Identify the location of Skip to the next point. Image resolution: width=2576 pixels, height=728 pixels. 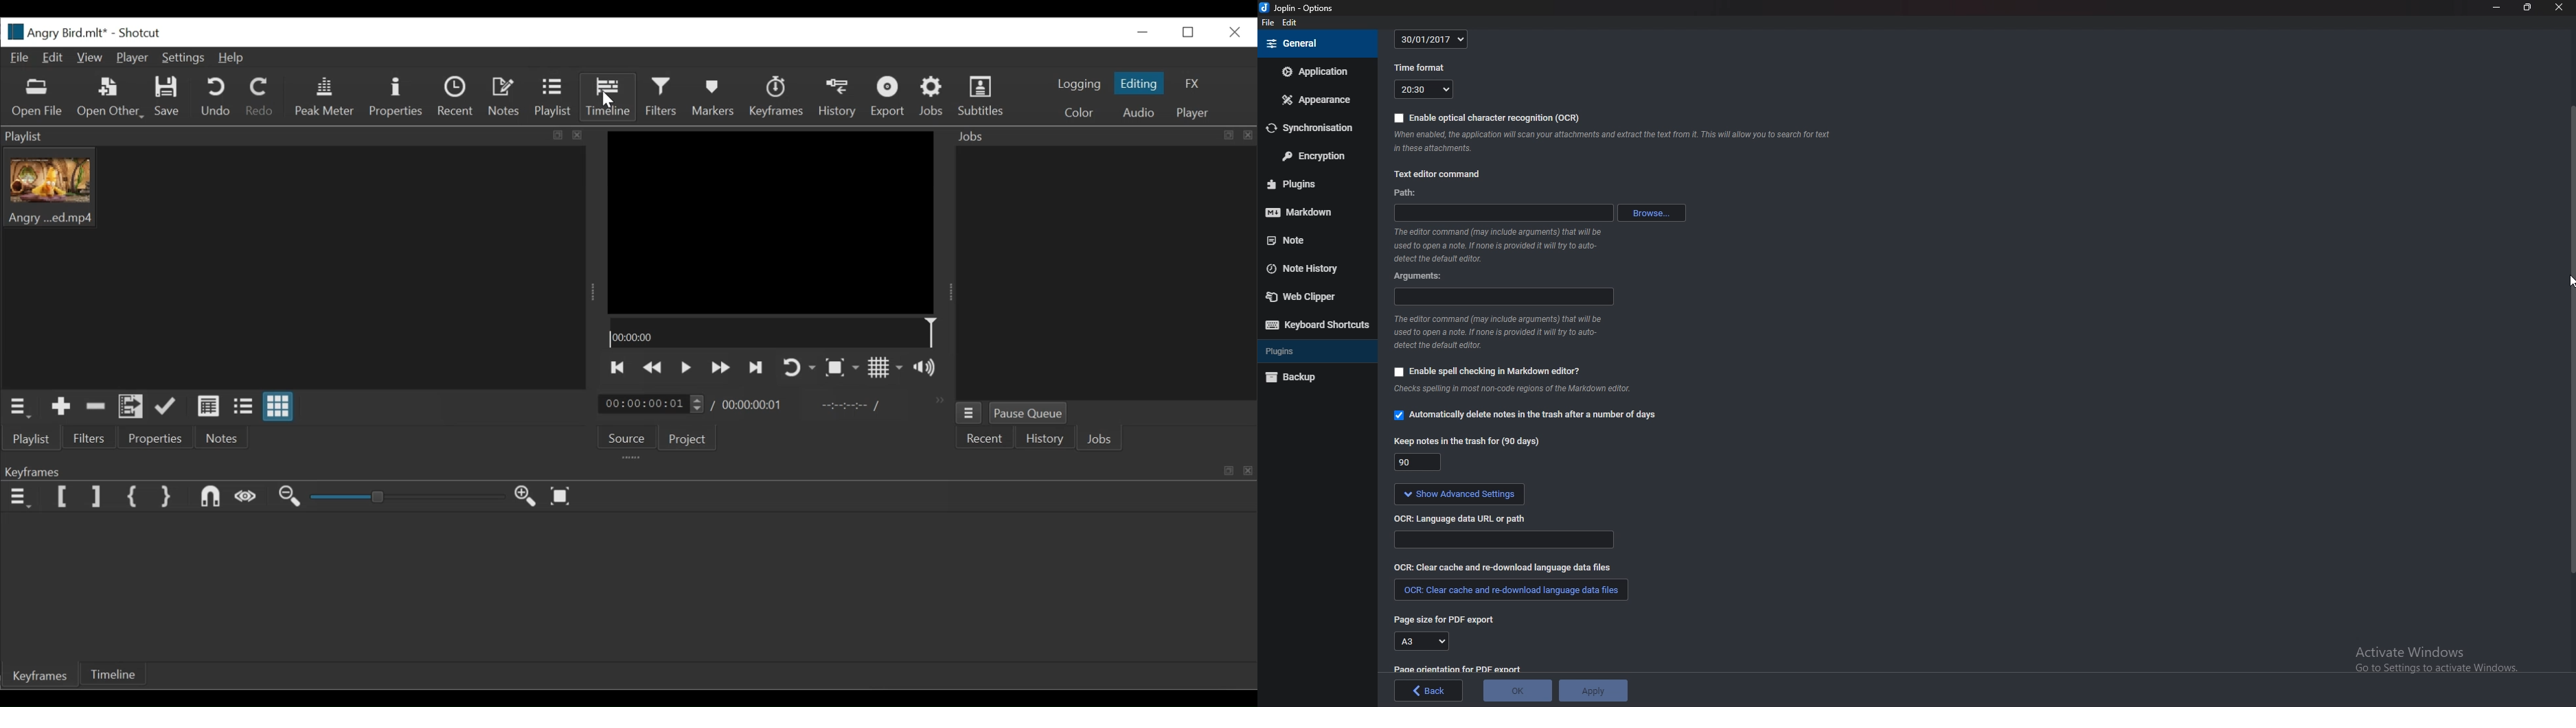
(756, 366).